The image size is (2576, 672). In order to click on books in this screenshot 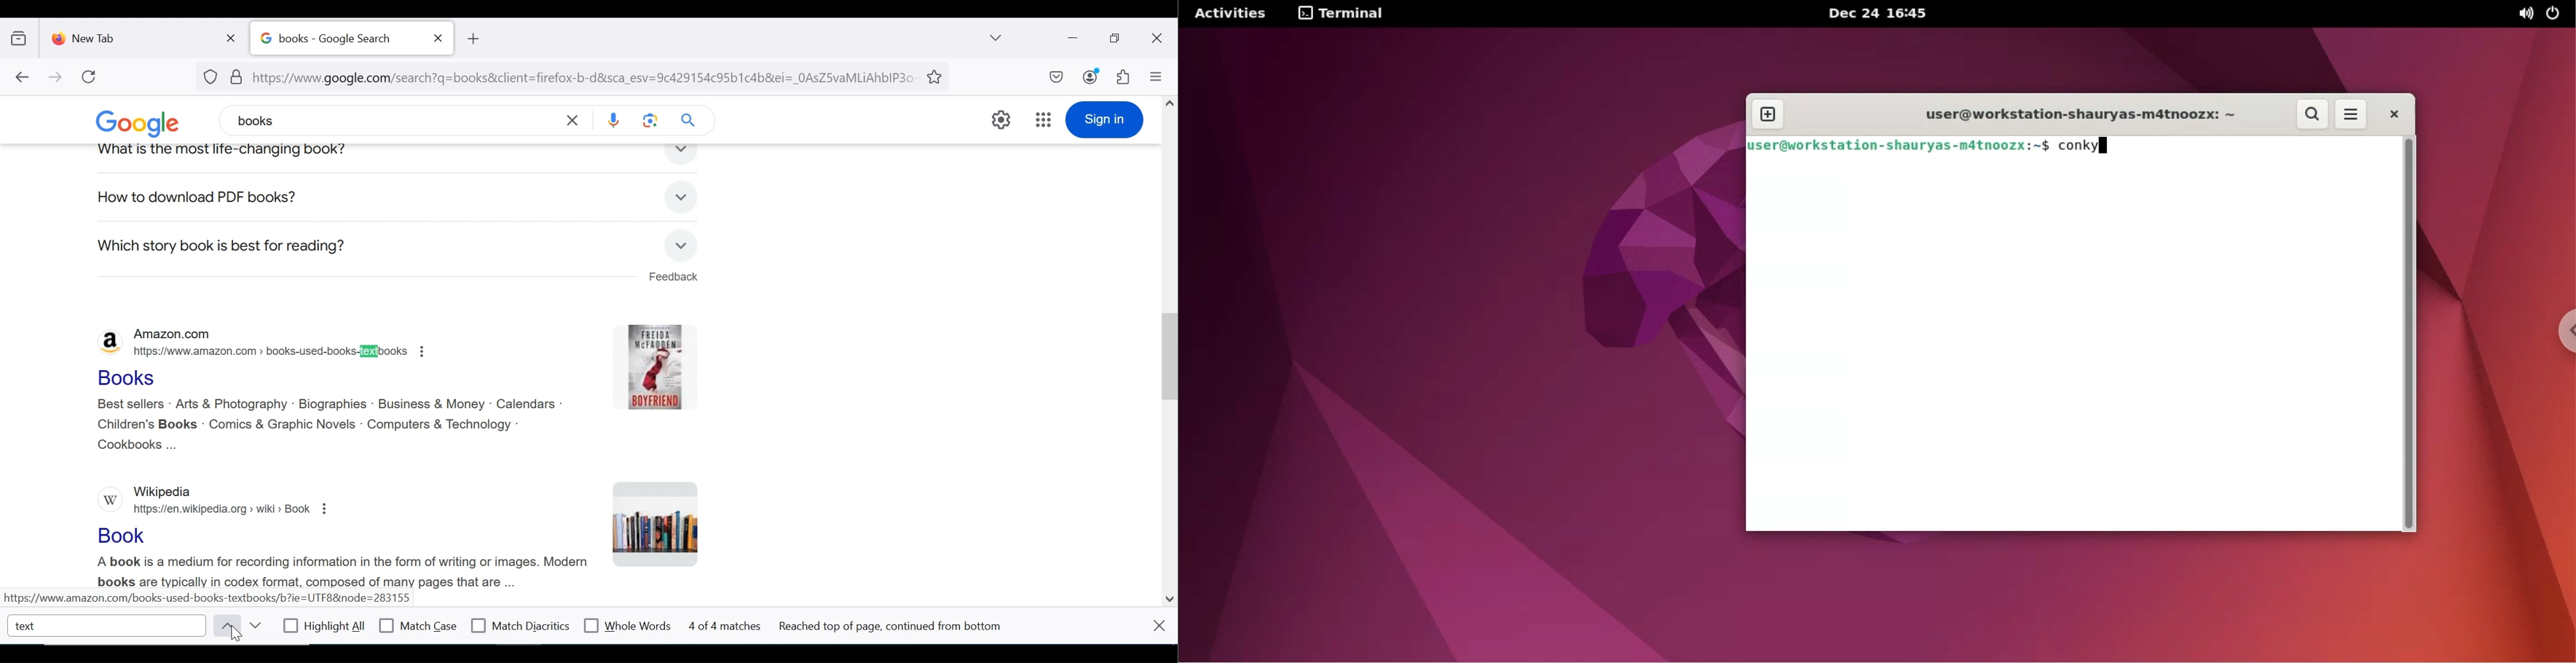, I will do `click(330, 119)`.